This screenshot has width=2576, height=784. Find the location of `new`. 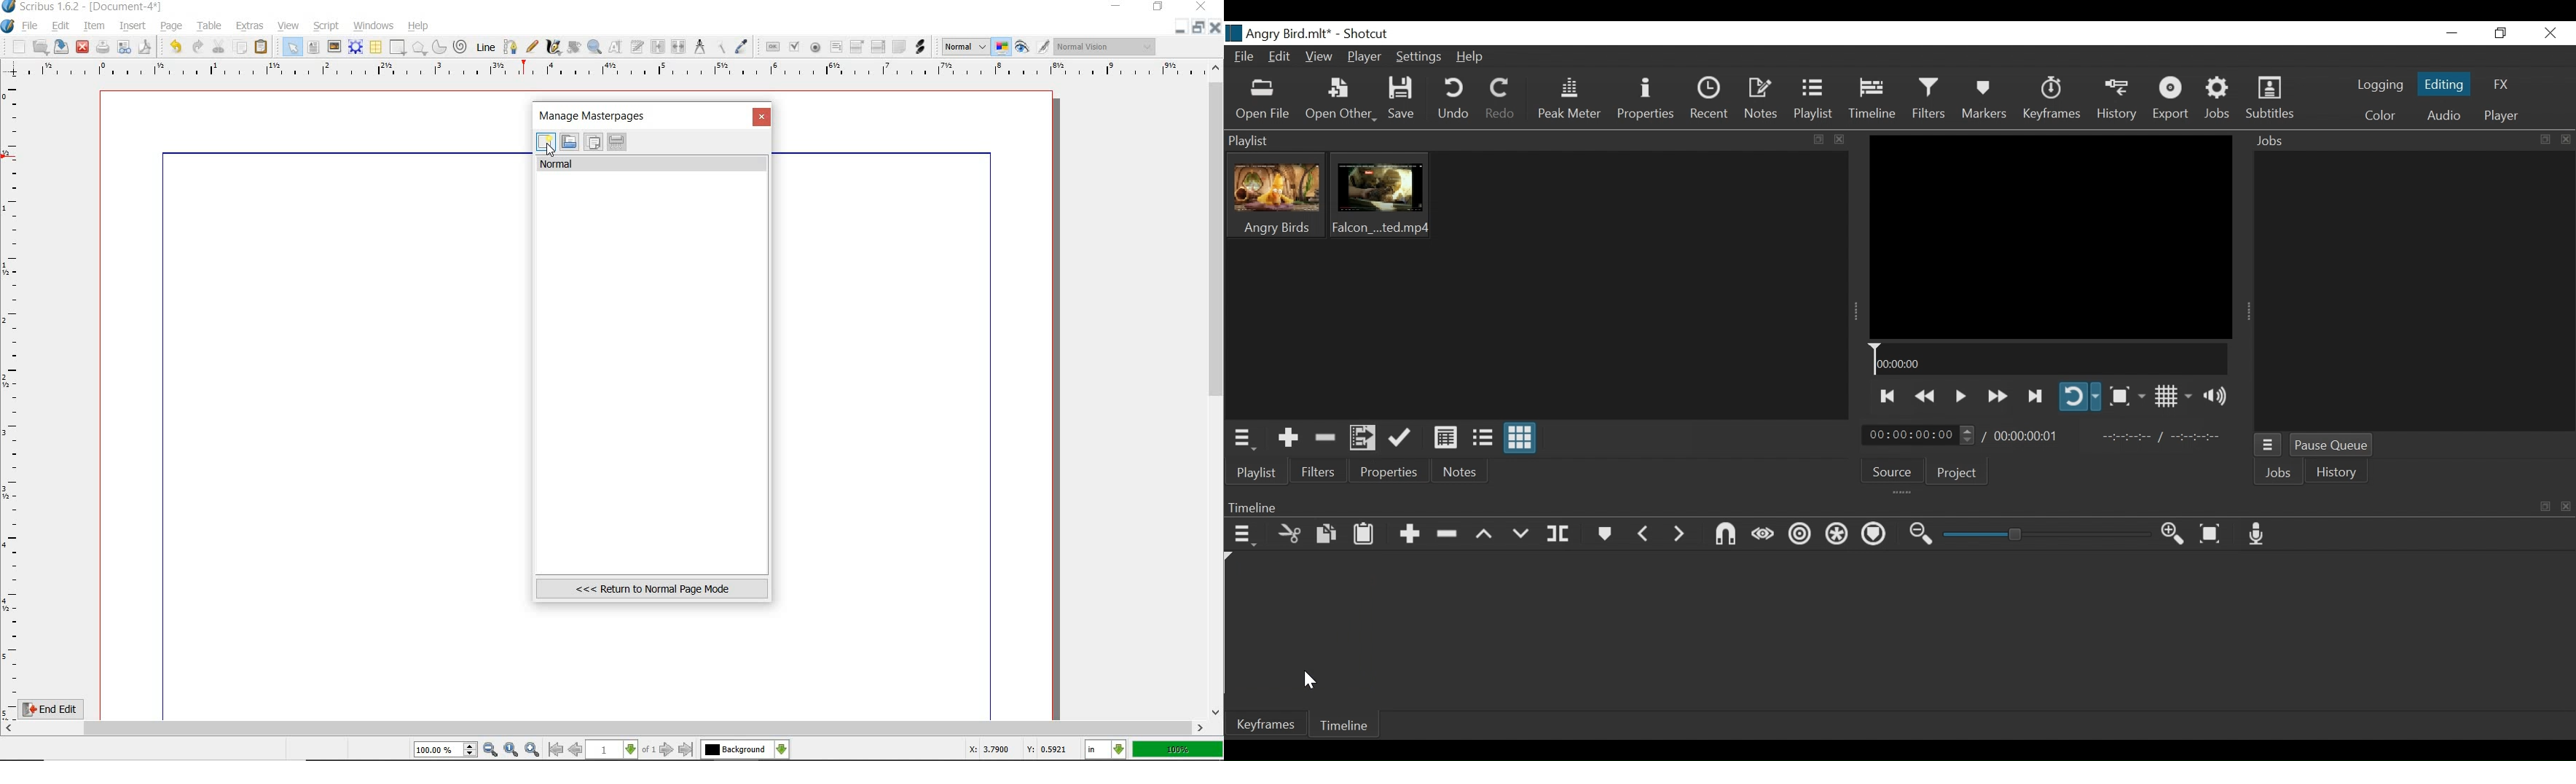

new is located at coordinates (14, 47).